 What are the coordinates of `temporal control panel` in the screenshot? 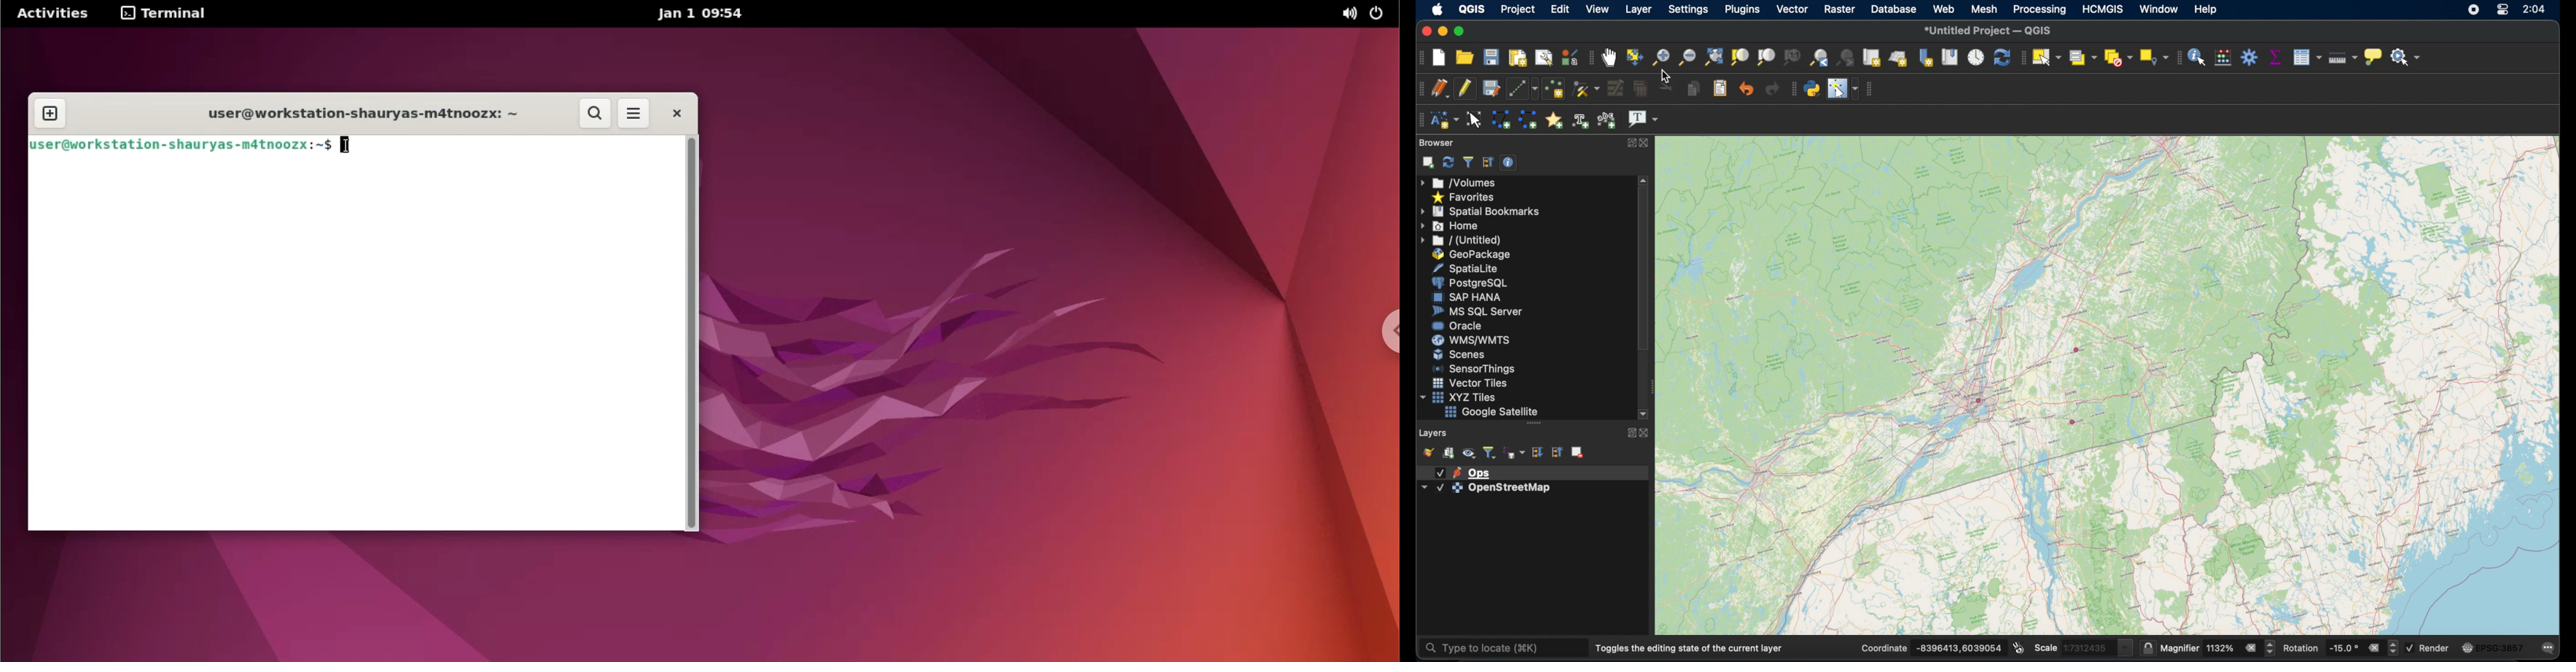 It's located at (1976, 58).